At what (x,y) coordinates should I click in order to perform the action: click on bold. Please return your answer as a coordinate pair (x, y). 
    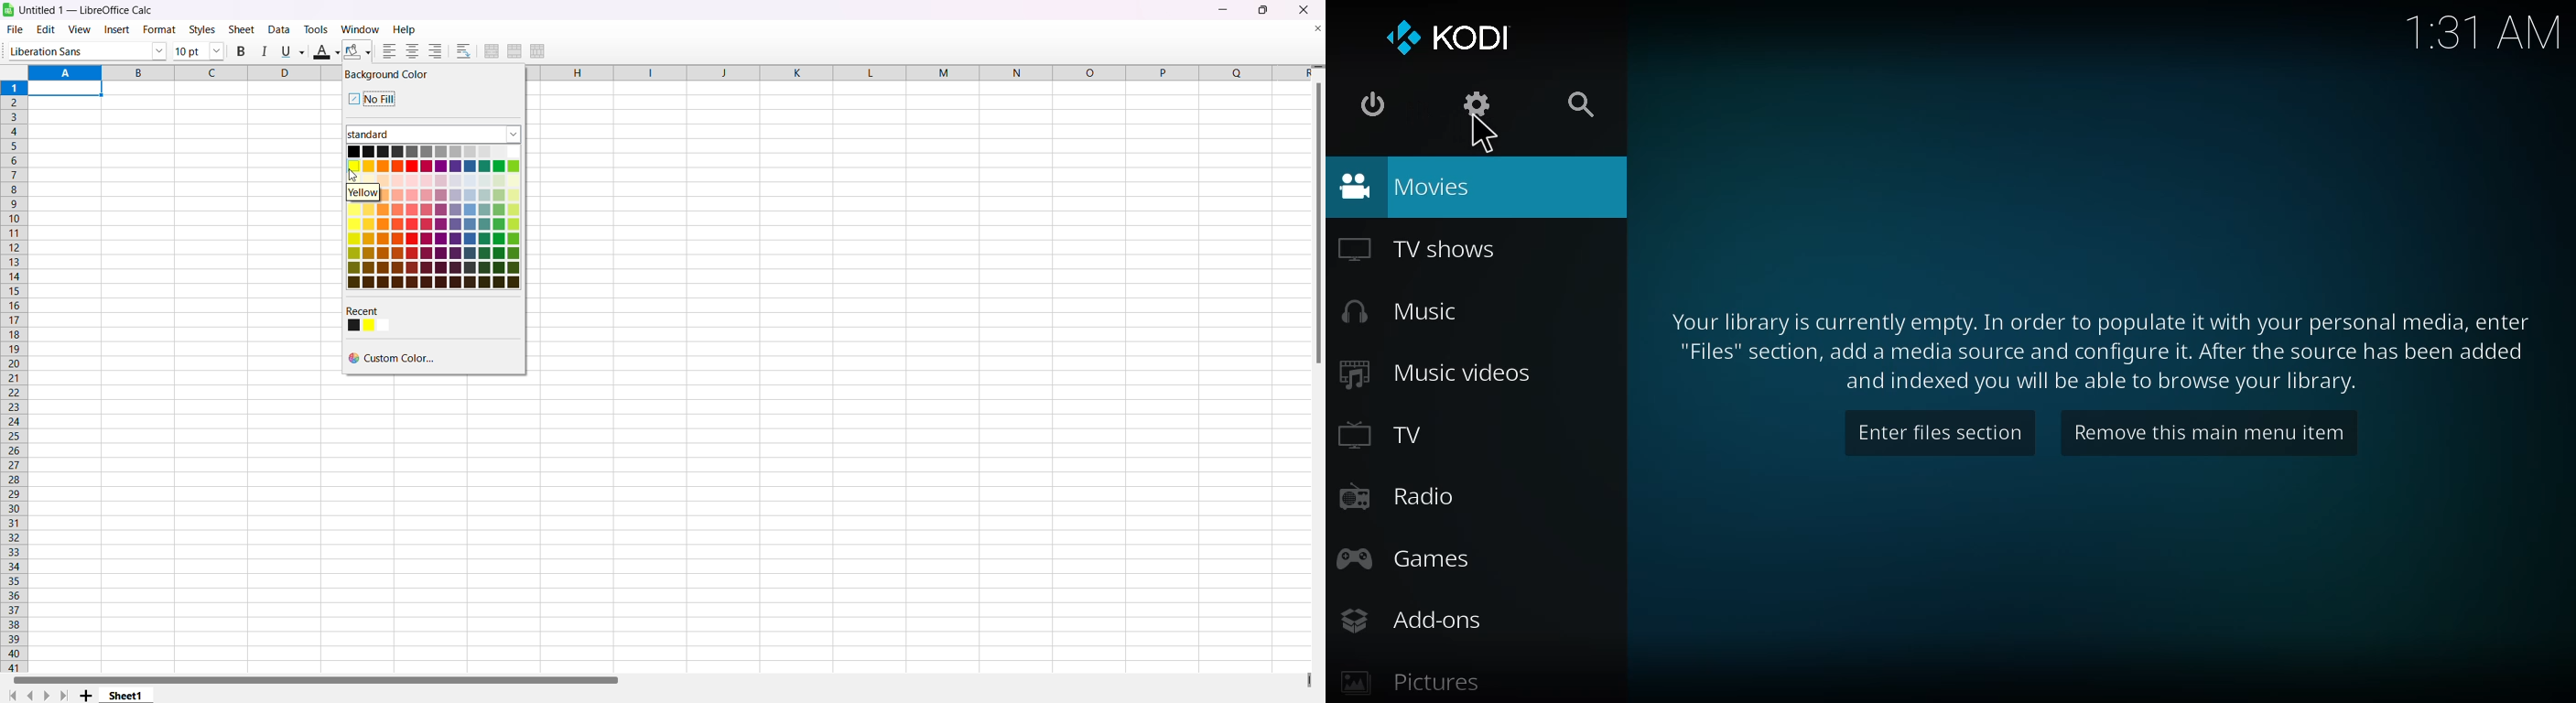
    Looking at the image, I should click on (242, 49).